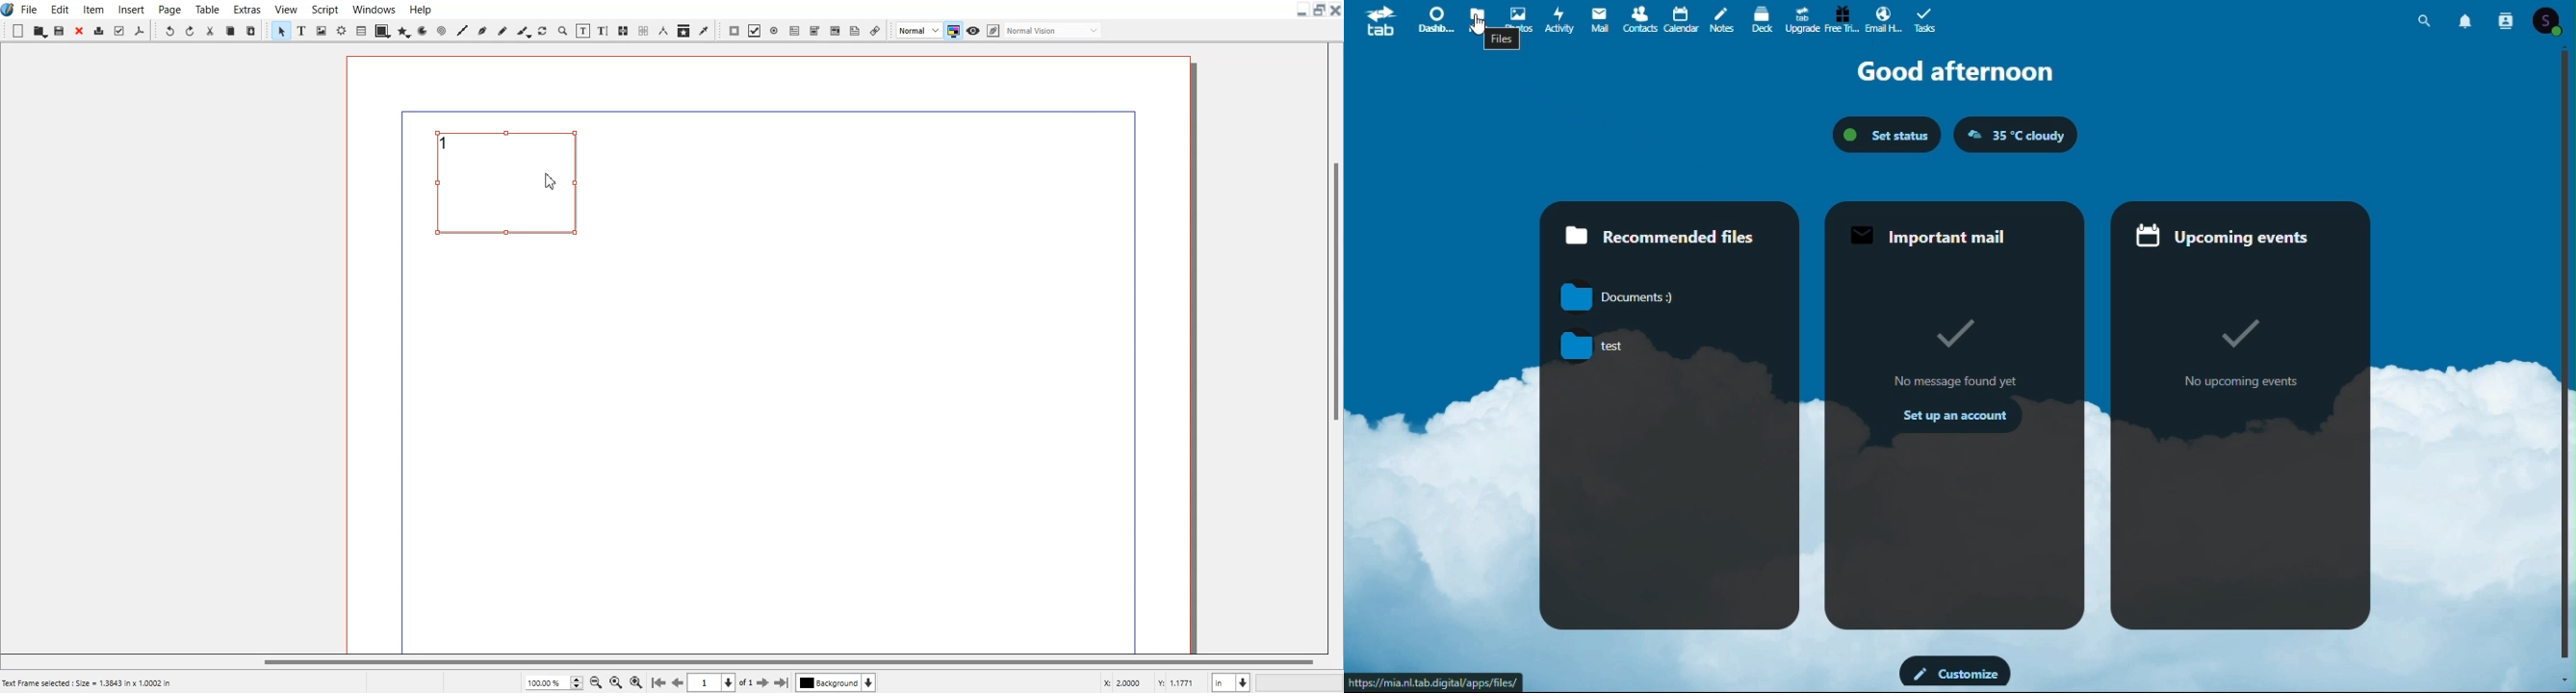 The image size is (2576, 700). Describe the element at coordinates (281, 30) in the screenshot. I see `Select Item` at that location.